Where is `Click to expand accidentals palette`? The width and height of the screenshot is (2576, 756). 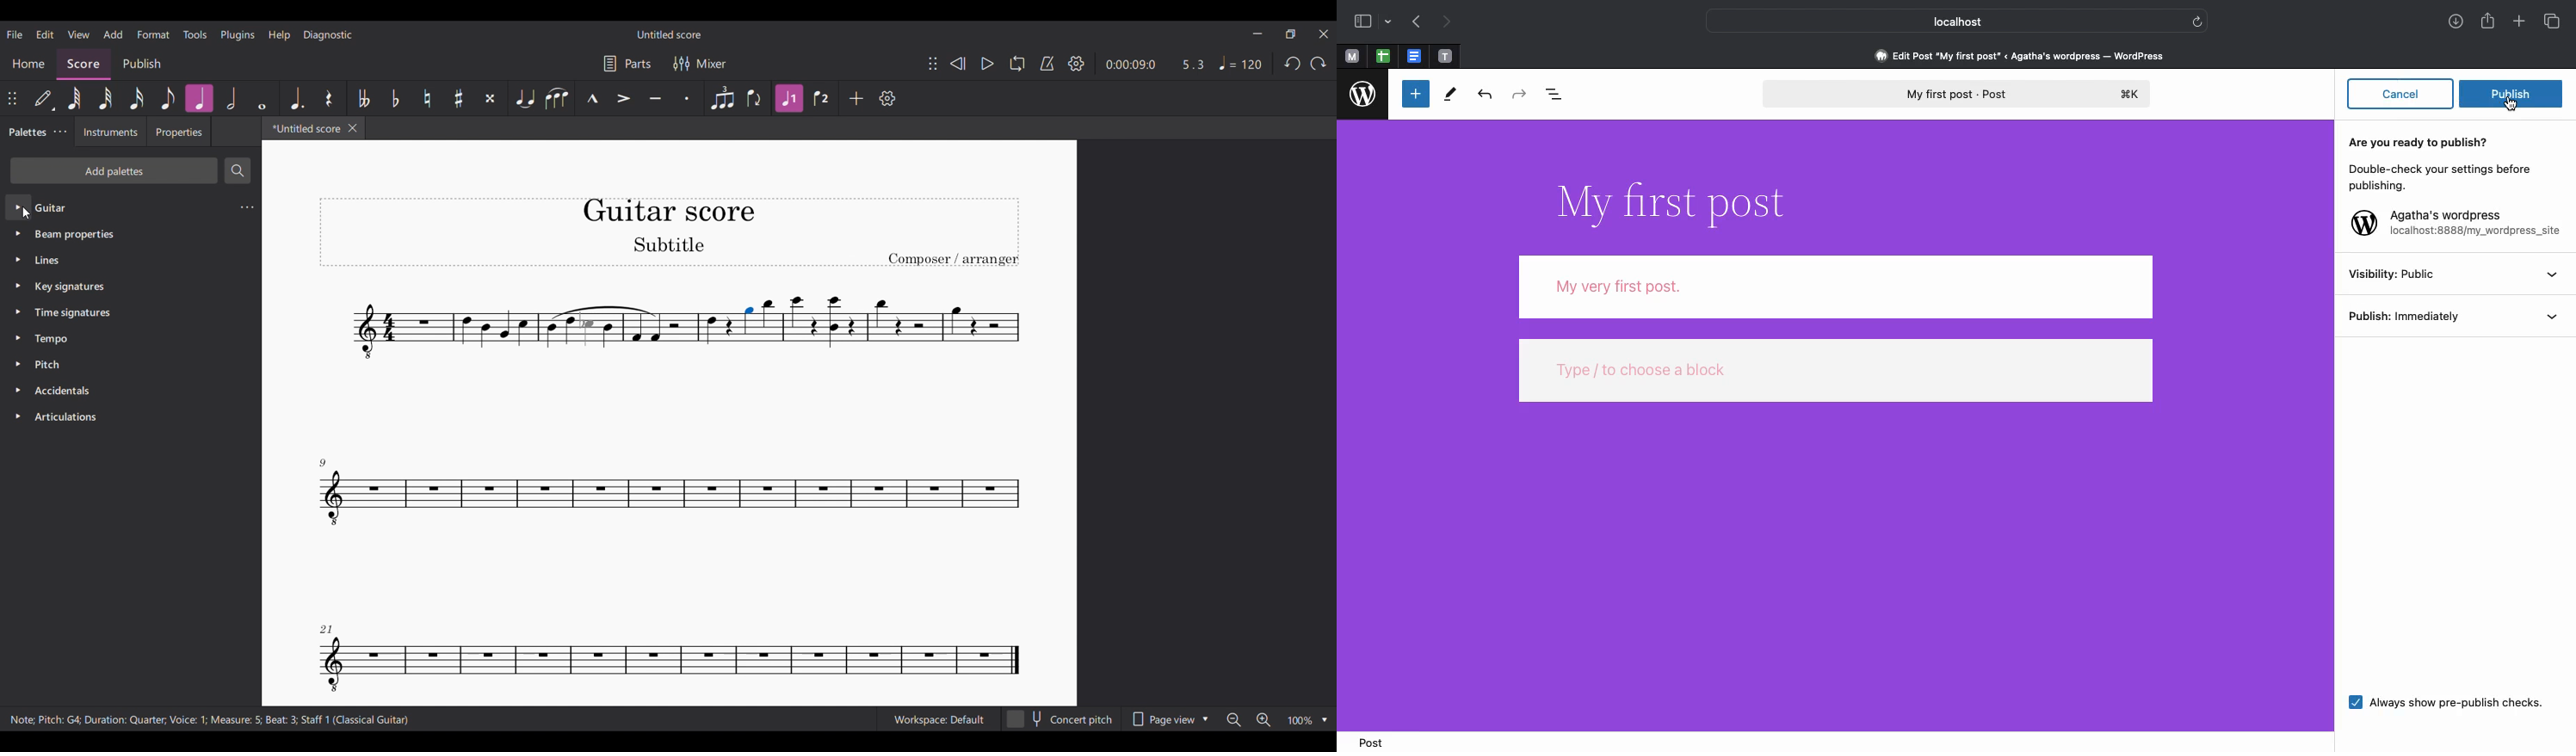
Click to expand accidentals palette is located at coordinates (18, 389).